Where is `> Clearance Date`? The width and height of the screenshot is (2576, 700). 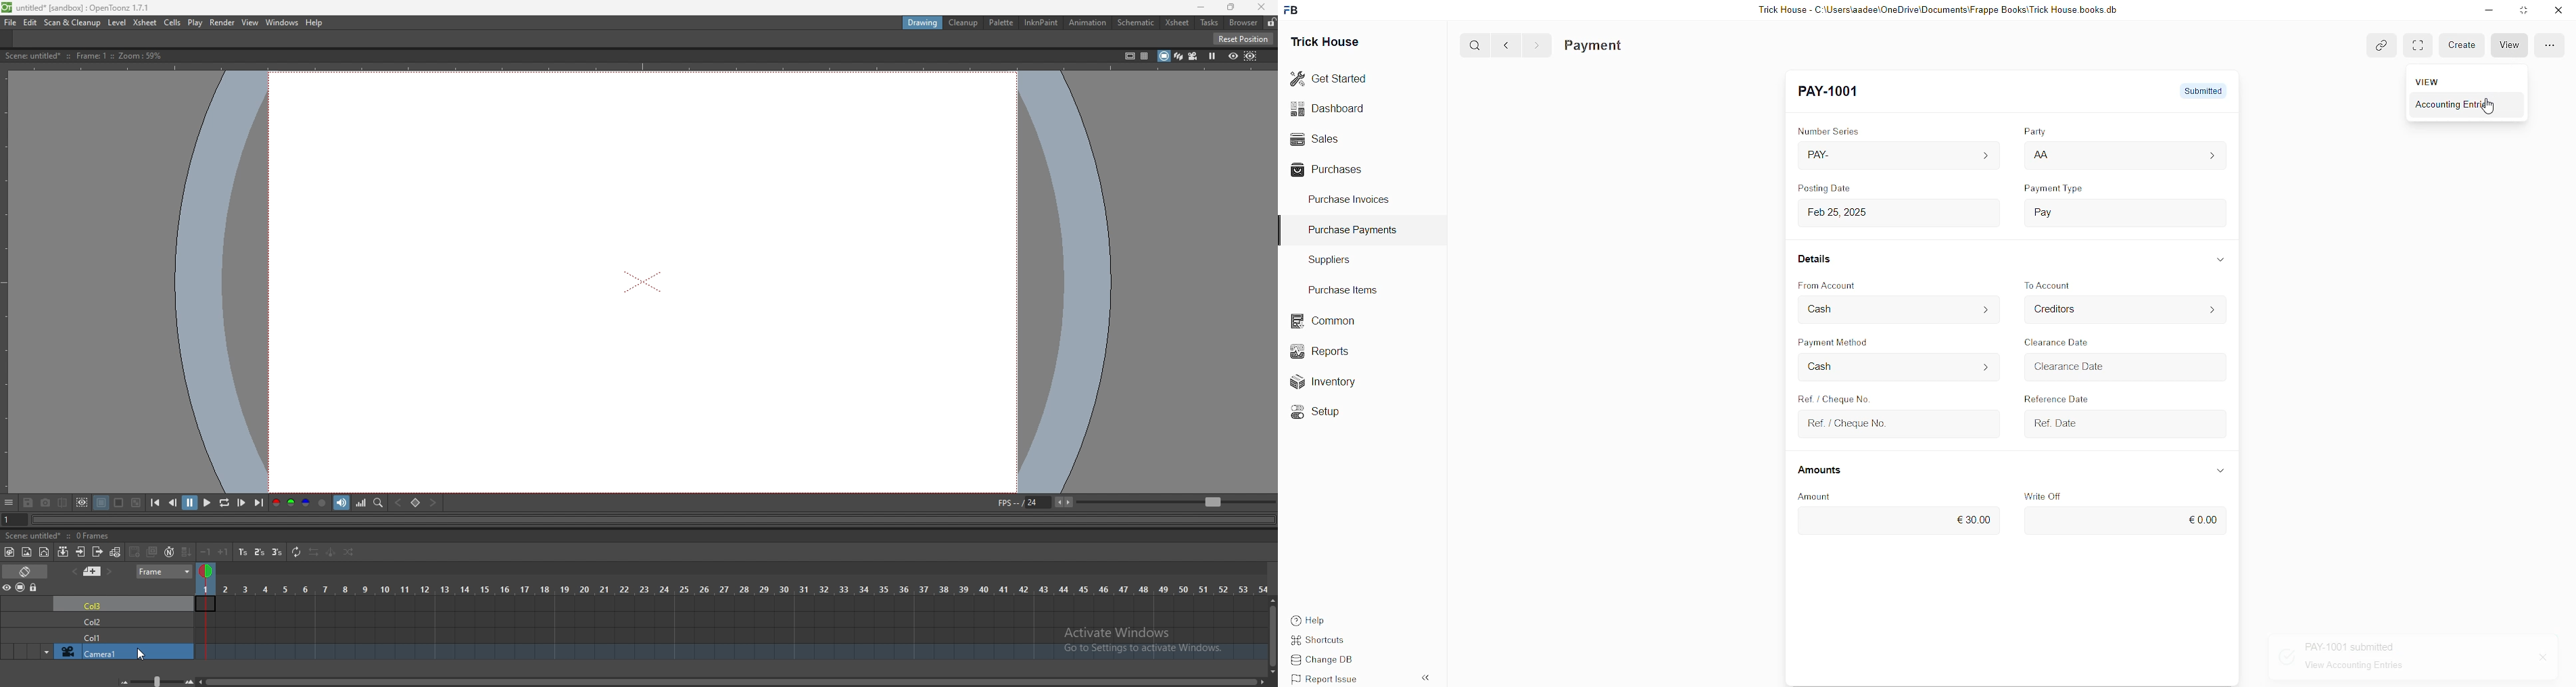
> Clearance Date is located at coordinates (2093, 366).